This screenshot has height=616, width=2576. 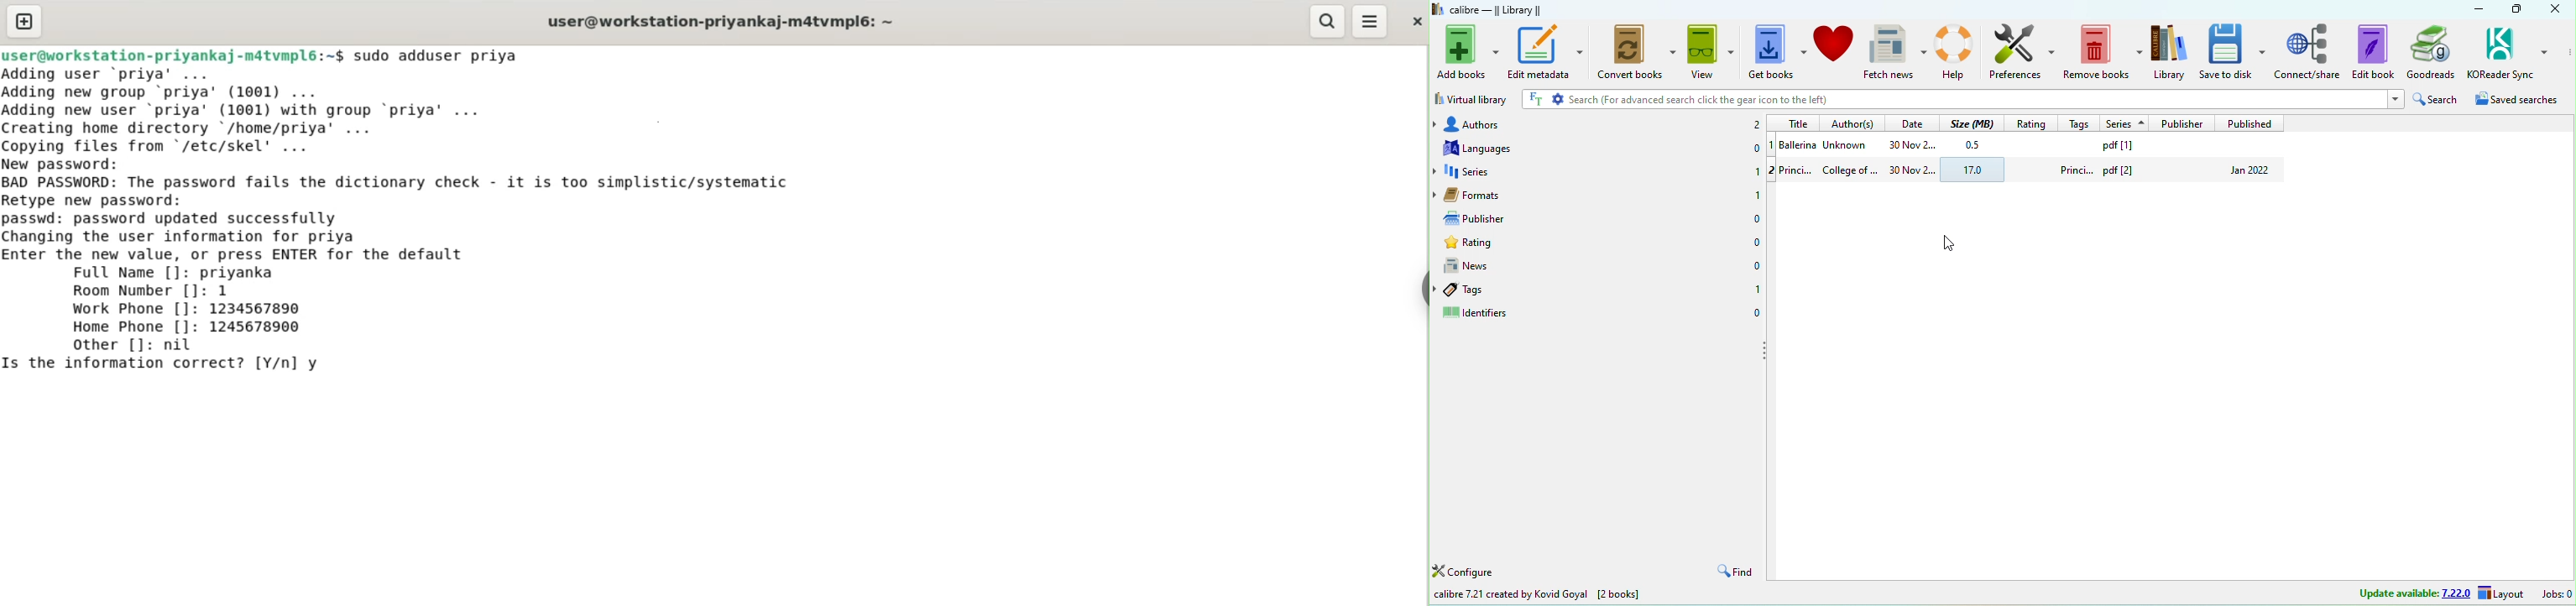 What do you see at coordinates (1496, 241) in the screenshot?
I see `rating` at bounding box center [1496, 241].